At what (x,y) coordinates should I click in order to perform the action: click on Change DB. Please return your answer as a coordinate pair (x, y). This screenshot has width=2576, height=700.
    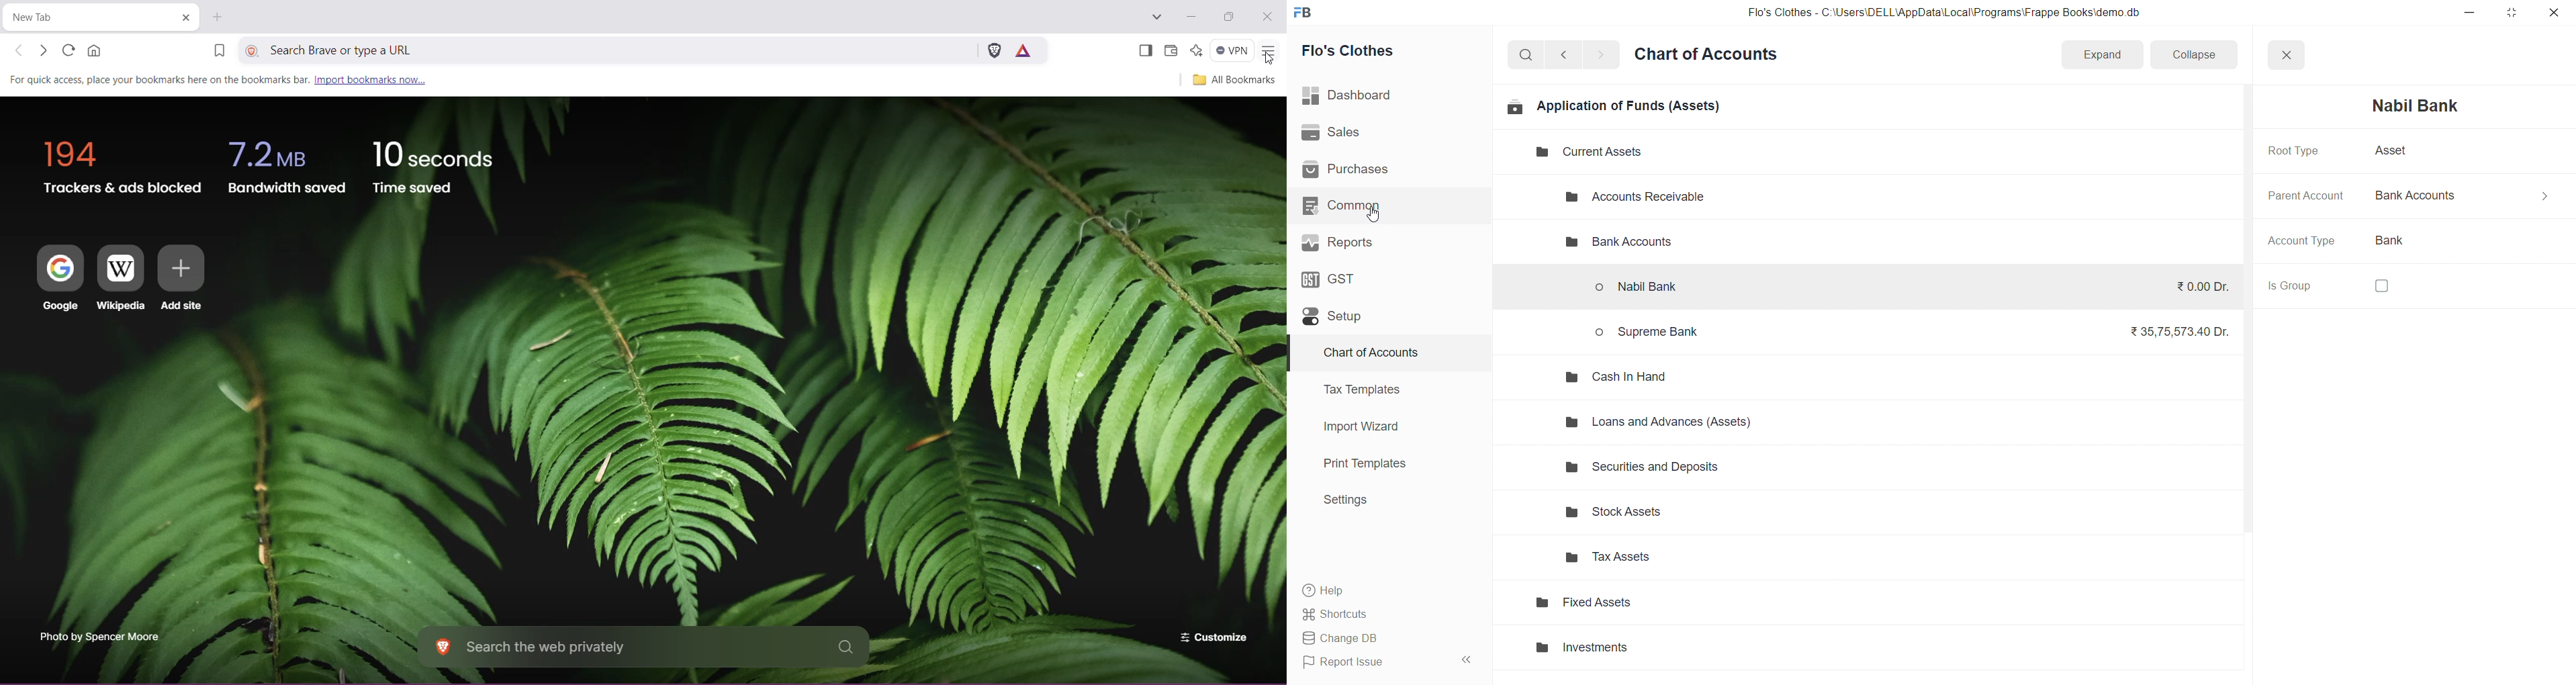
    Looking at the image, I should click on (1383, 639).